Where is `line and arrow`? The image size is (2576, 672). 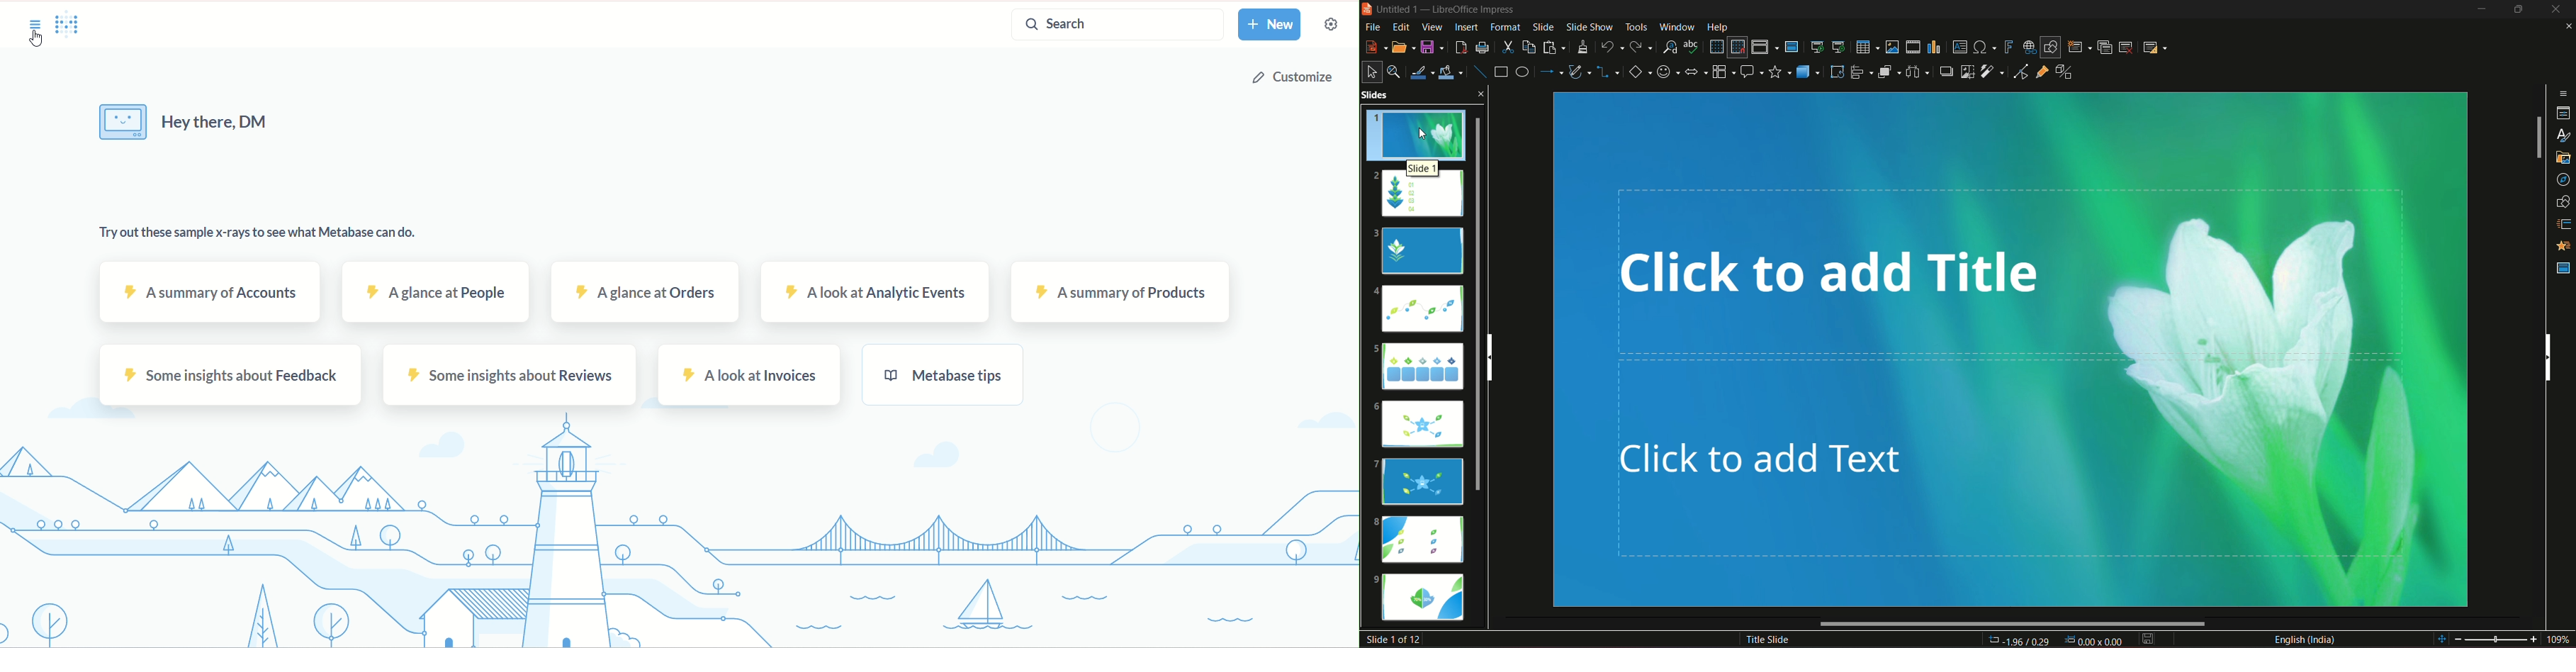
line and arrow is located at coordinates (1551, 72).